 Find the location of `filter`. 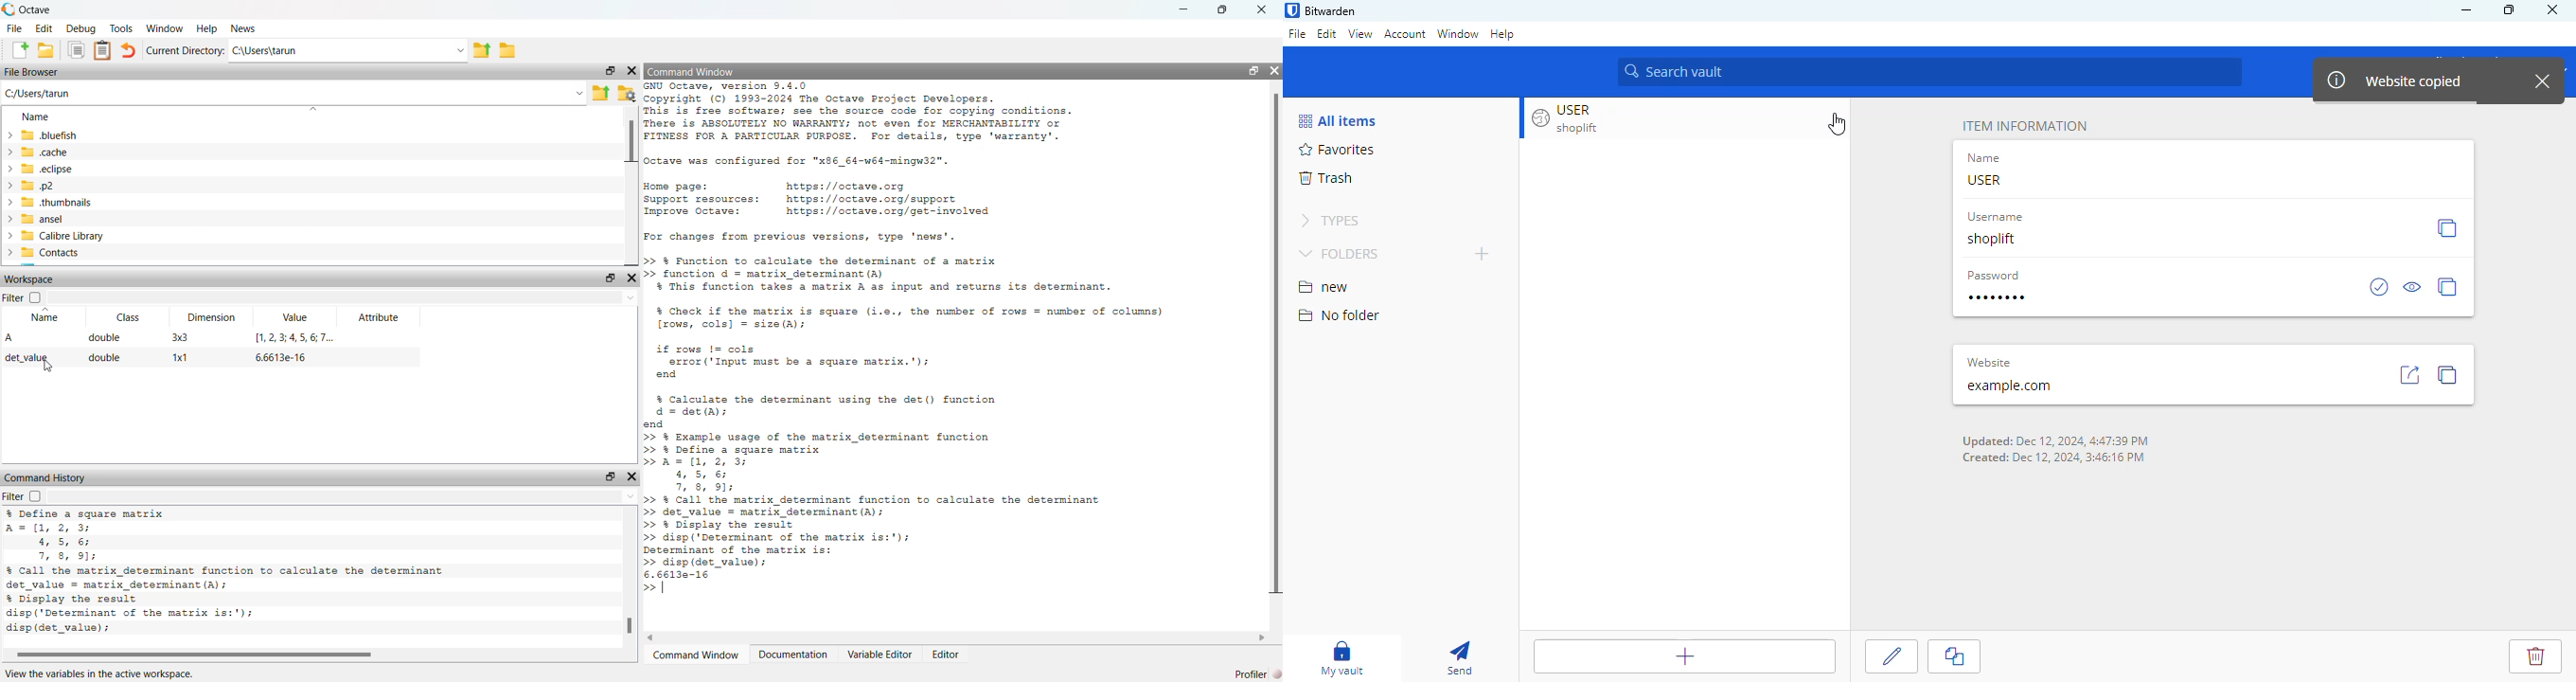

filter is located at coordinates (13, 497).